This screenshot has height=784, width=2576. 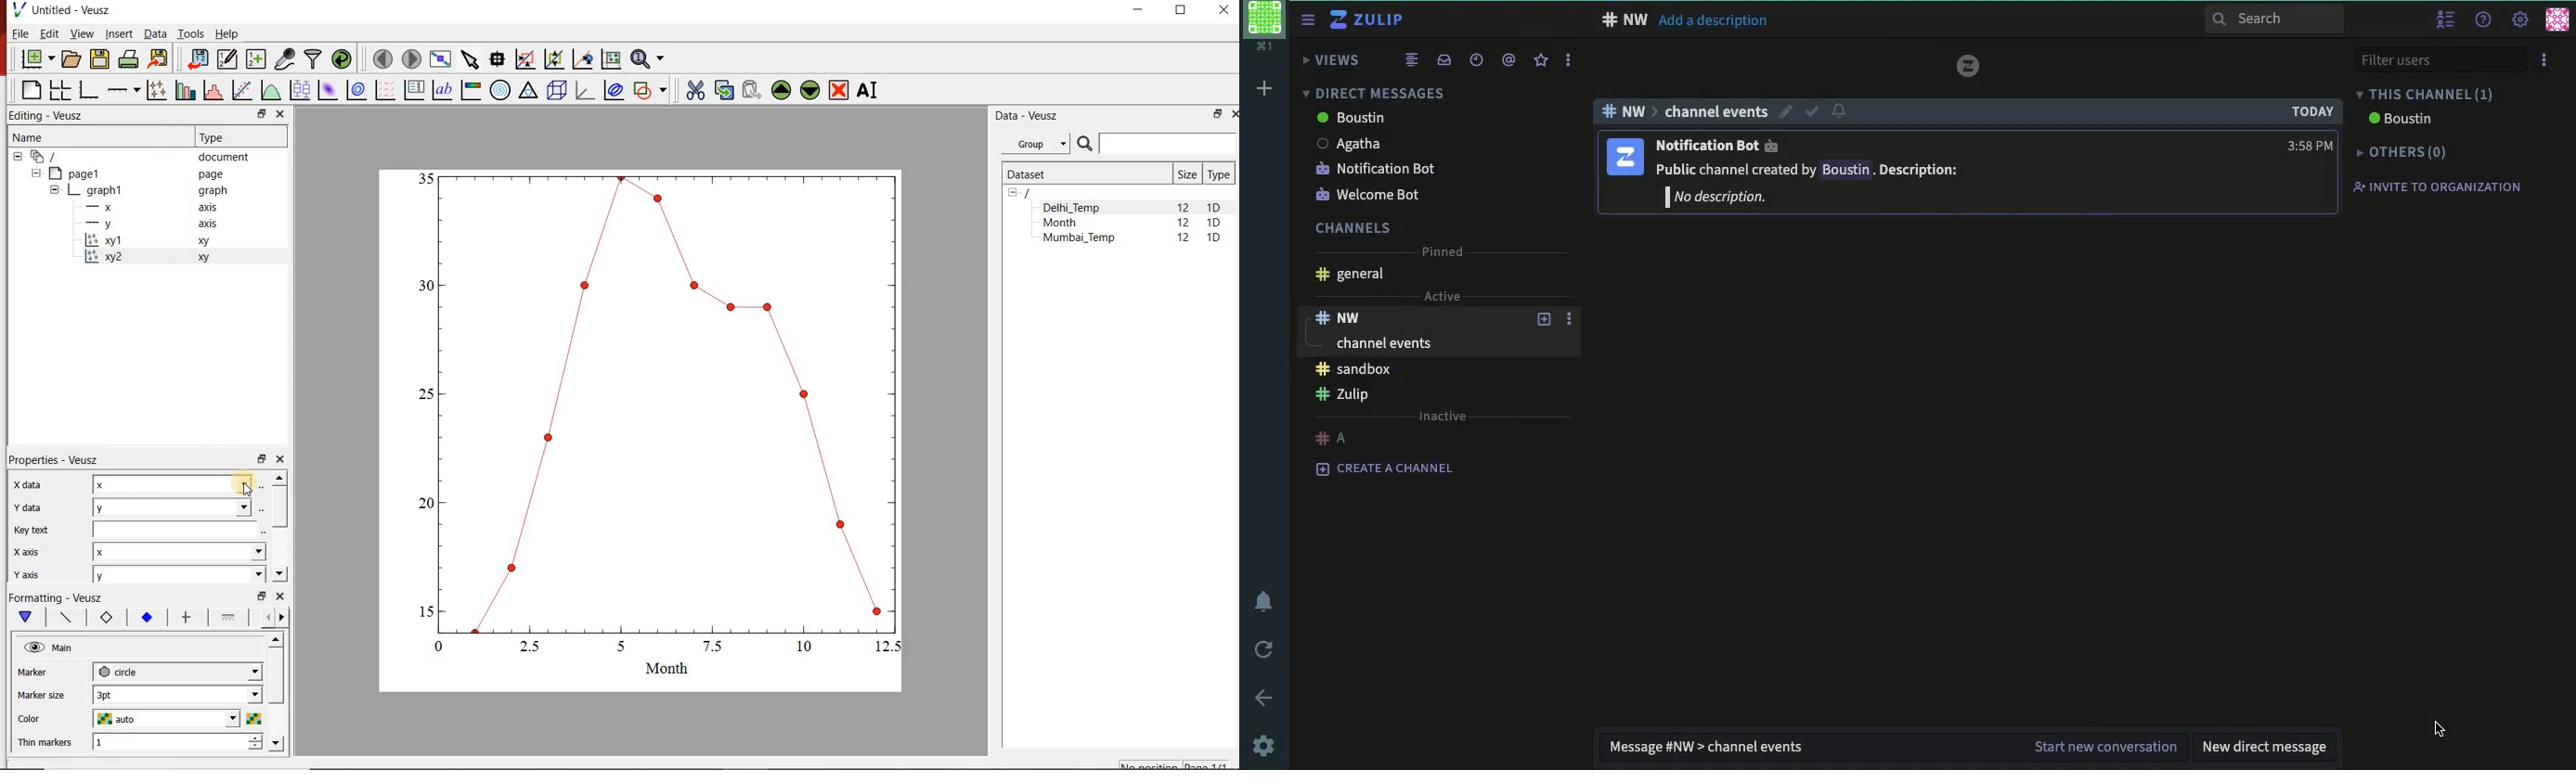 I want to click on channels, so click(x=1362, y=226).